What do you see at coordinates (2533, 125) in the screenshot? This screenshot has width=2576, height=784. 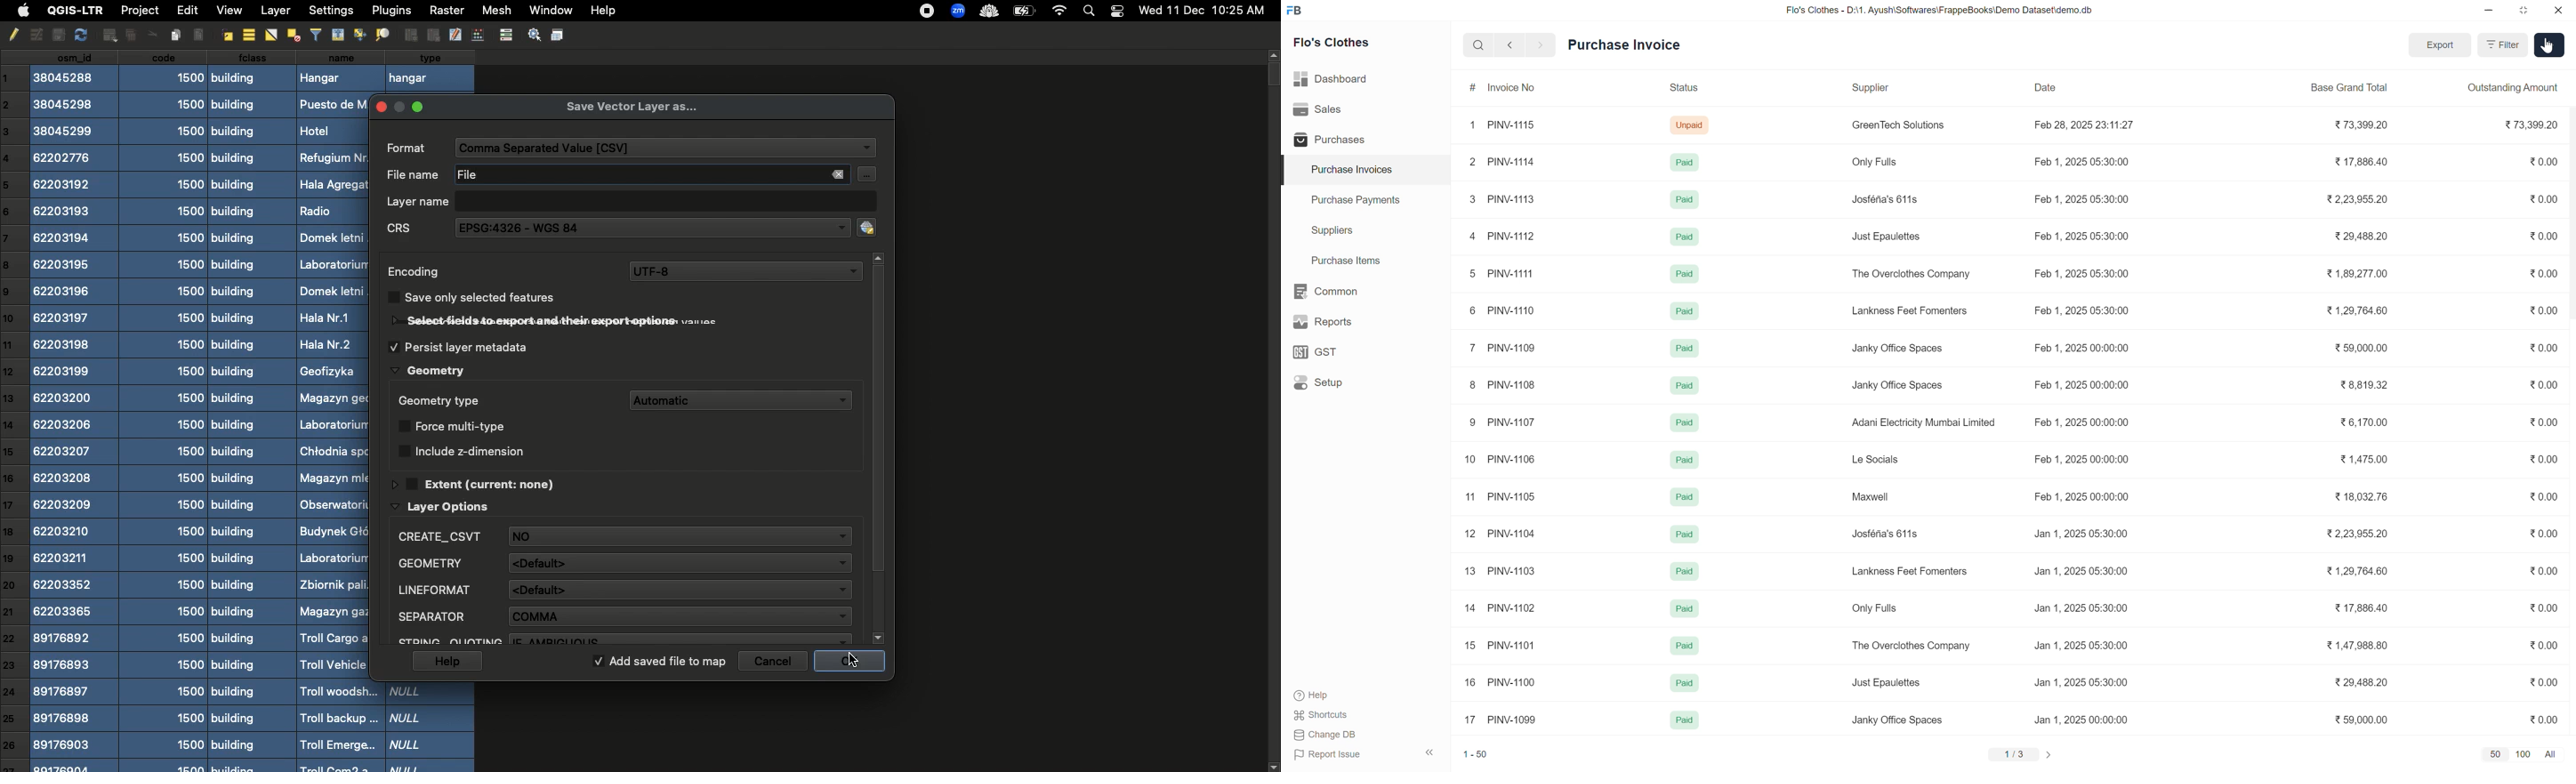 I see `Rs. 73,399.20` at bounding box center [2533, 125].